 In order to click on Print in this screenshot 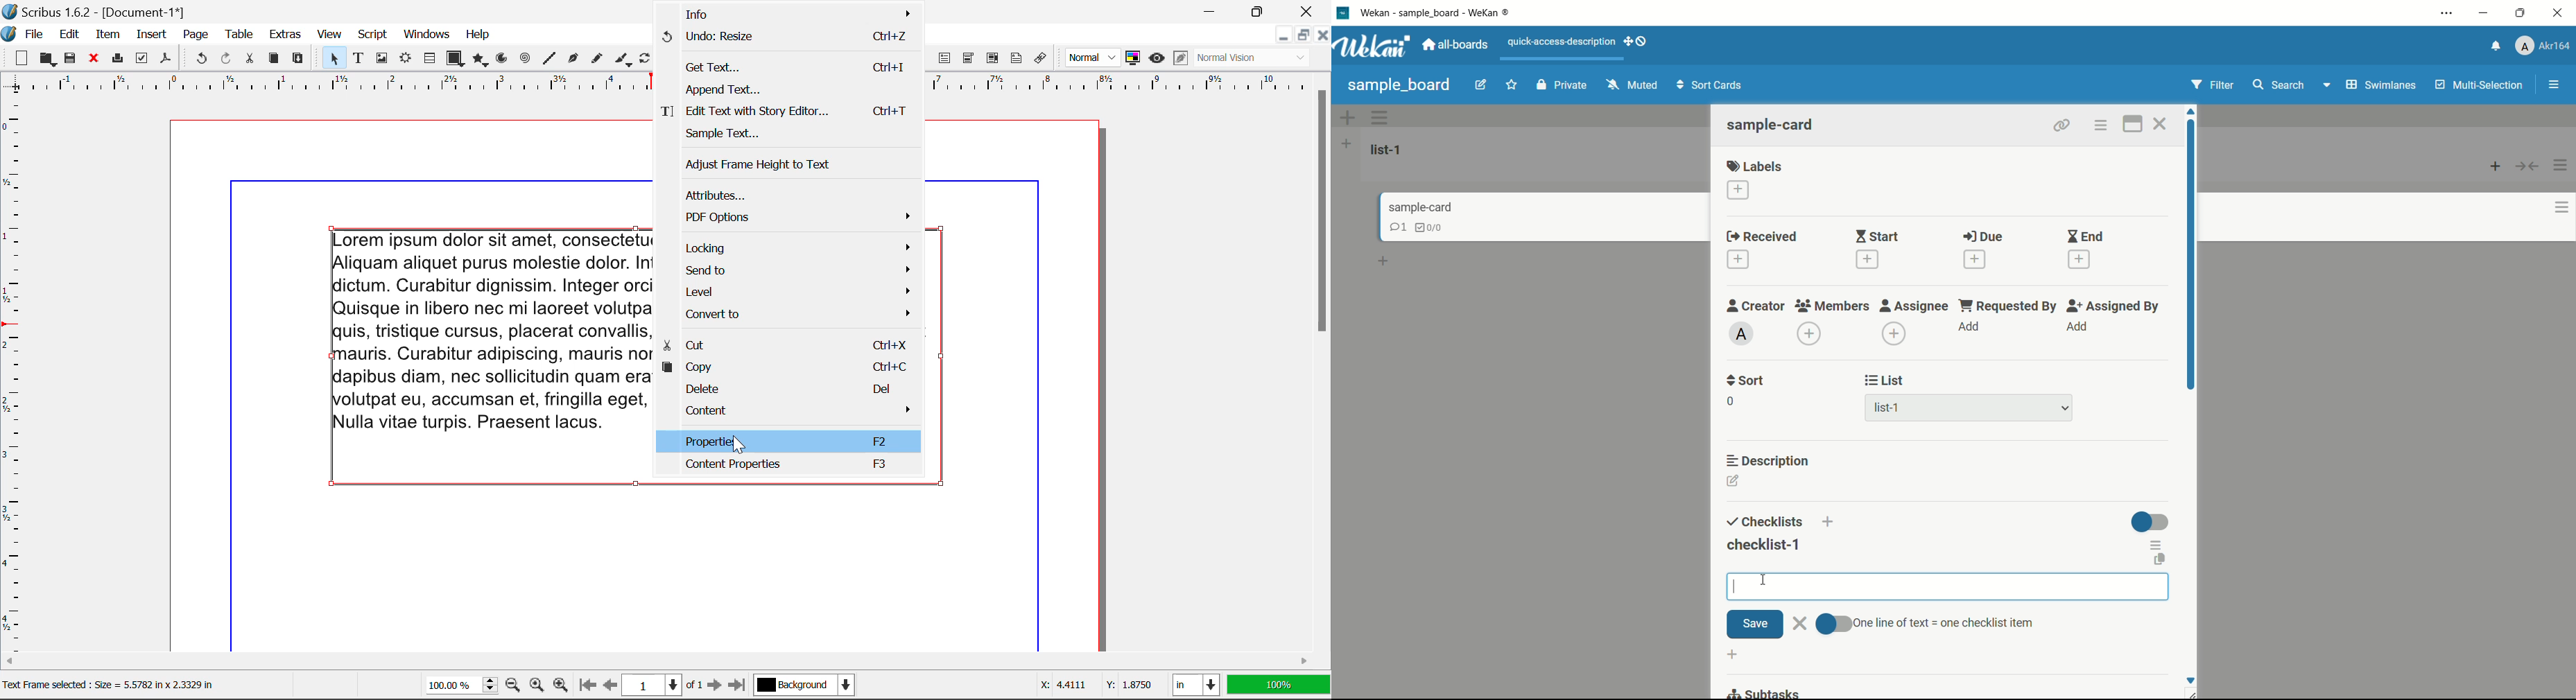, I will do `click(116, 58)`.